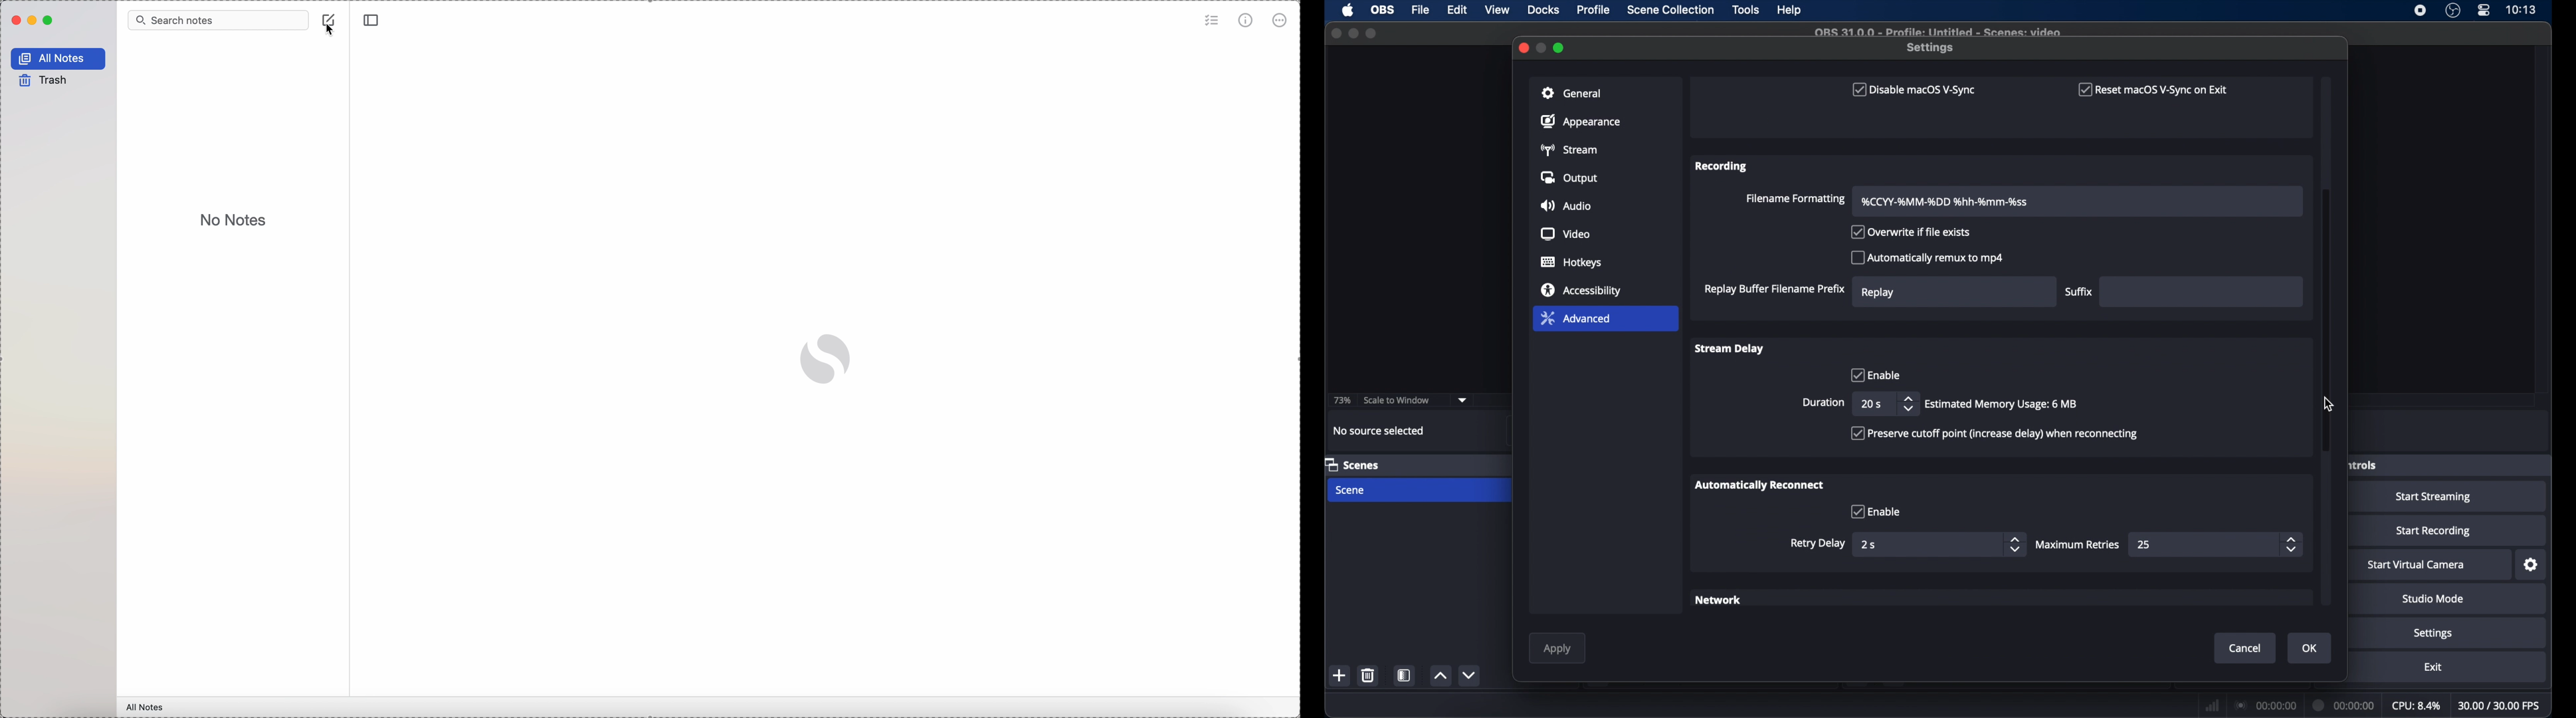 This screenshot has height=728, width=2576. I want to click on view, so click(1498, 10).